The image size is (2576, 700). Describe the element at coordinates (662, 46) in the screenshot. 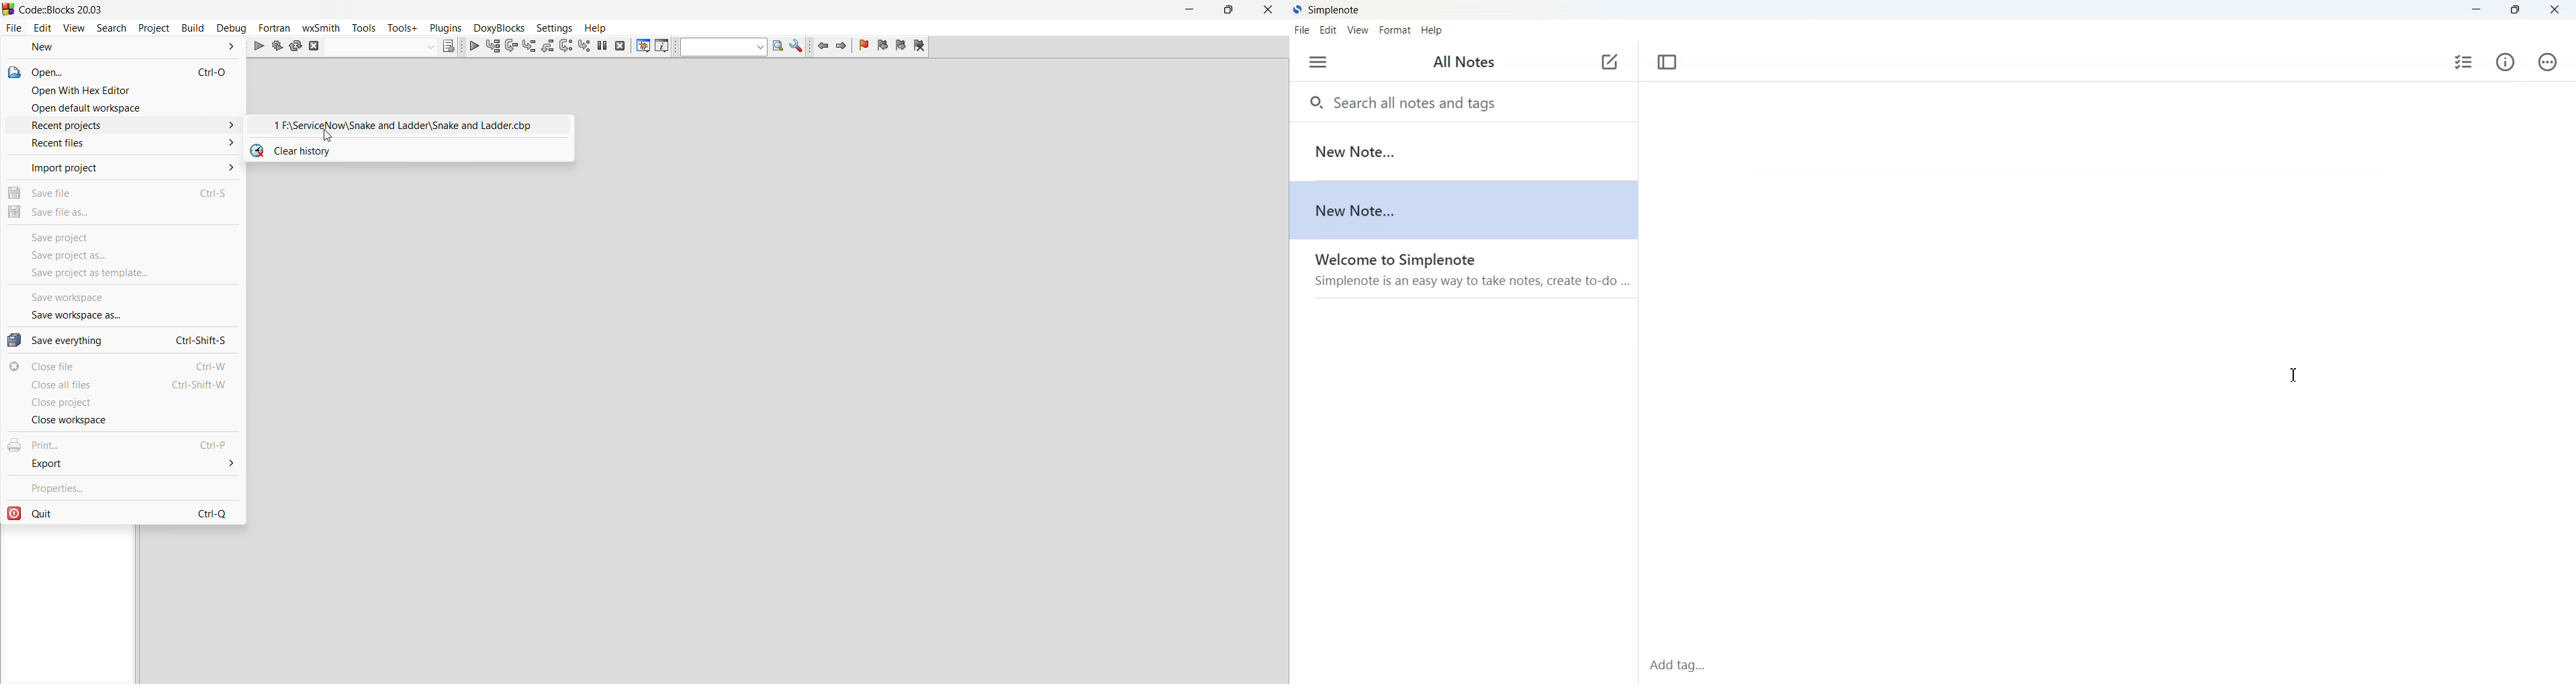

I see `various info` at that location.